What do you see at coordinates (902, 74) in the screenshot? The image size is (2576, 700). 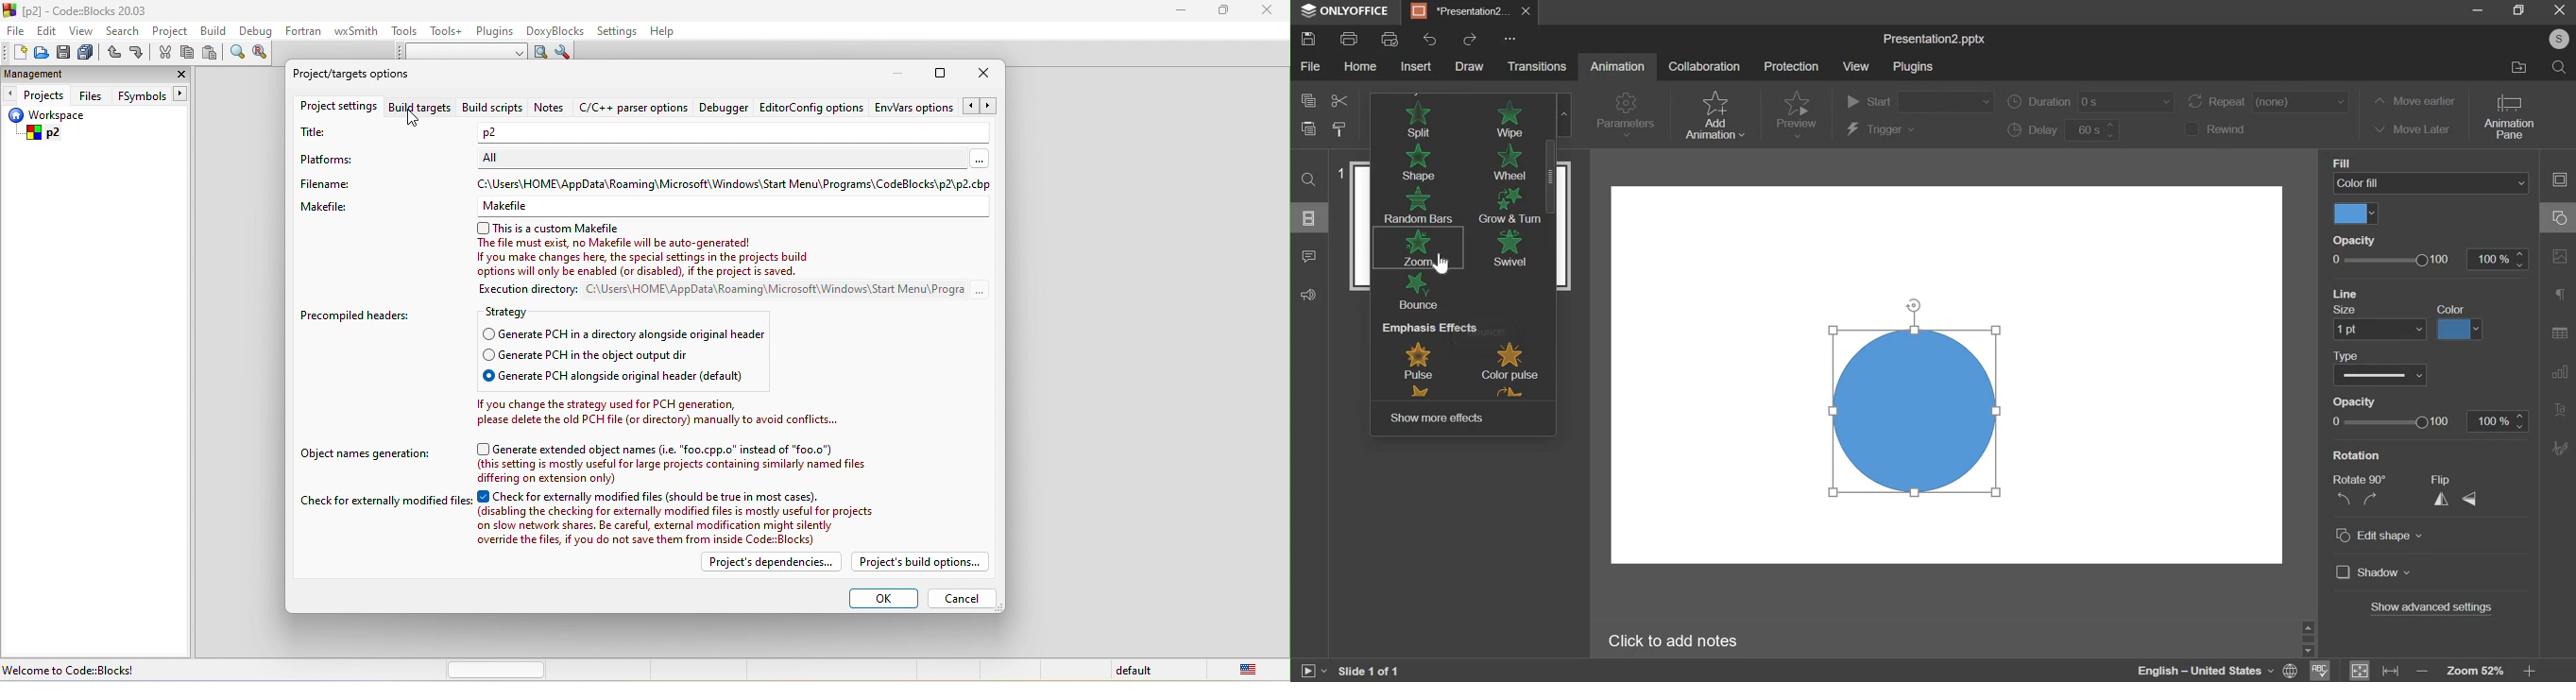 I see `minimize` at bounding box center [902, 74].